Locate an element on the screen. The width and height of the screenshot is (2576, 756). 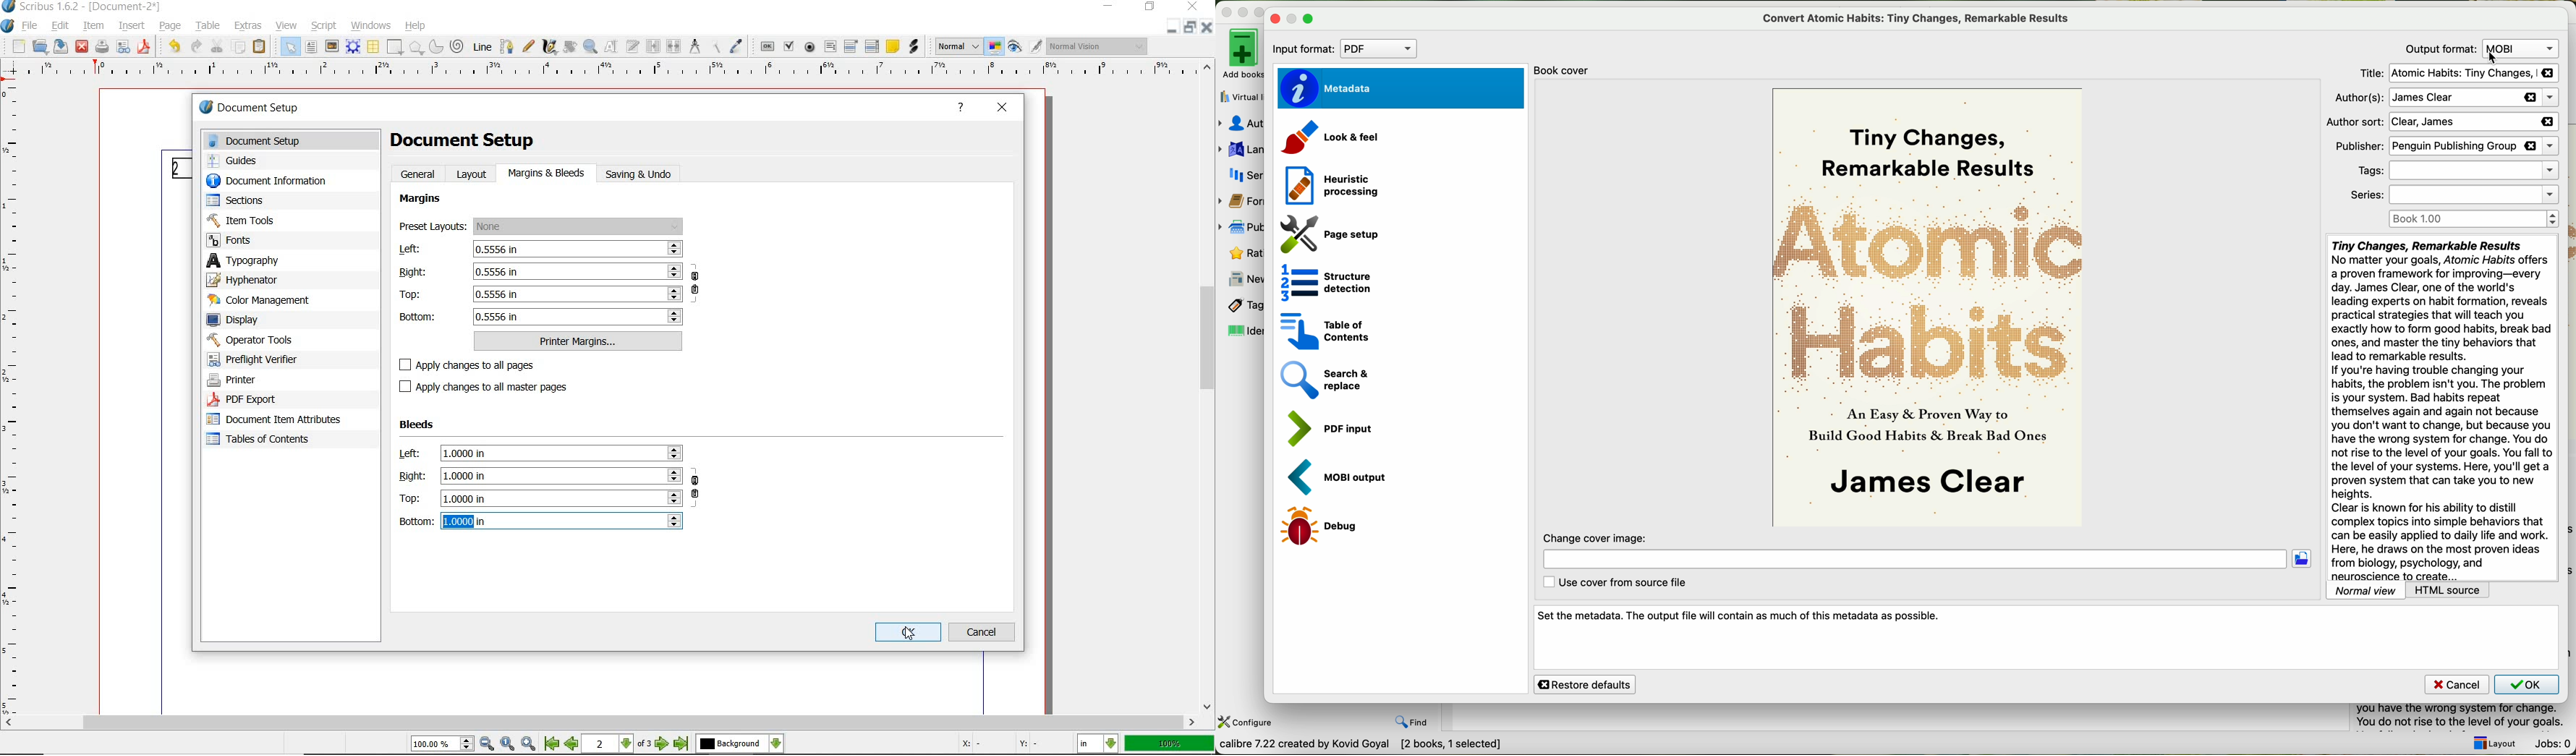
freehand line is located at coordinates (529, 47).